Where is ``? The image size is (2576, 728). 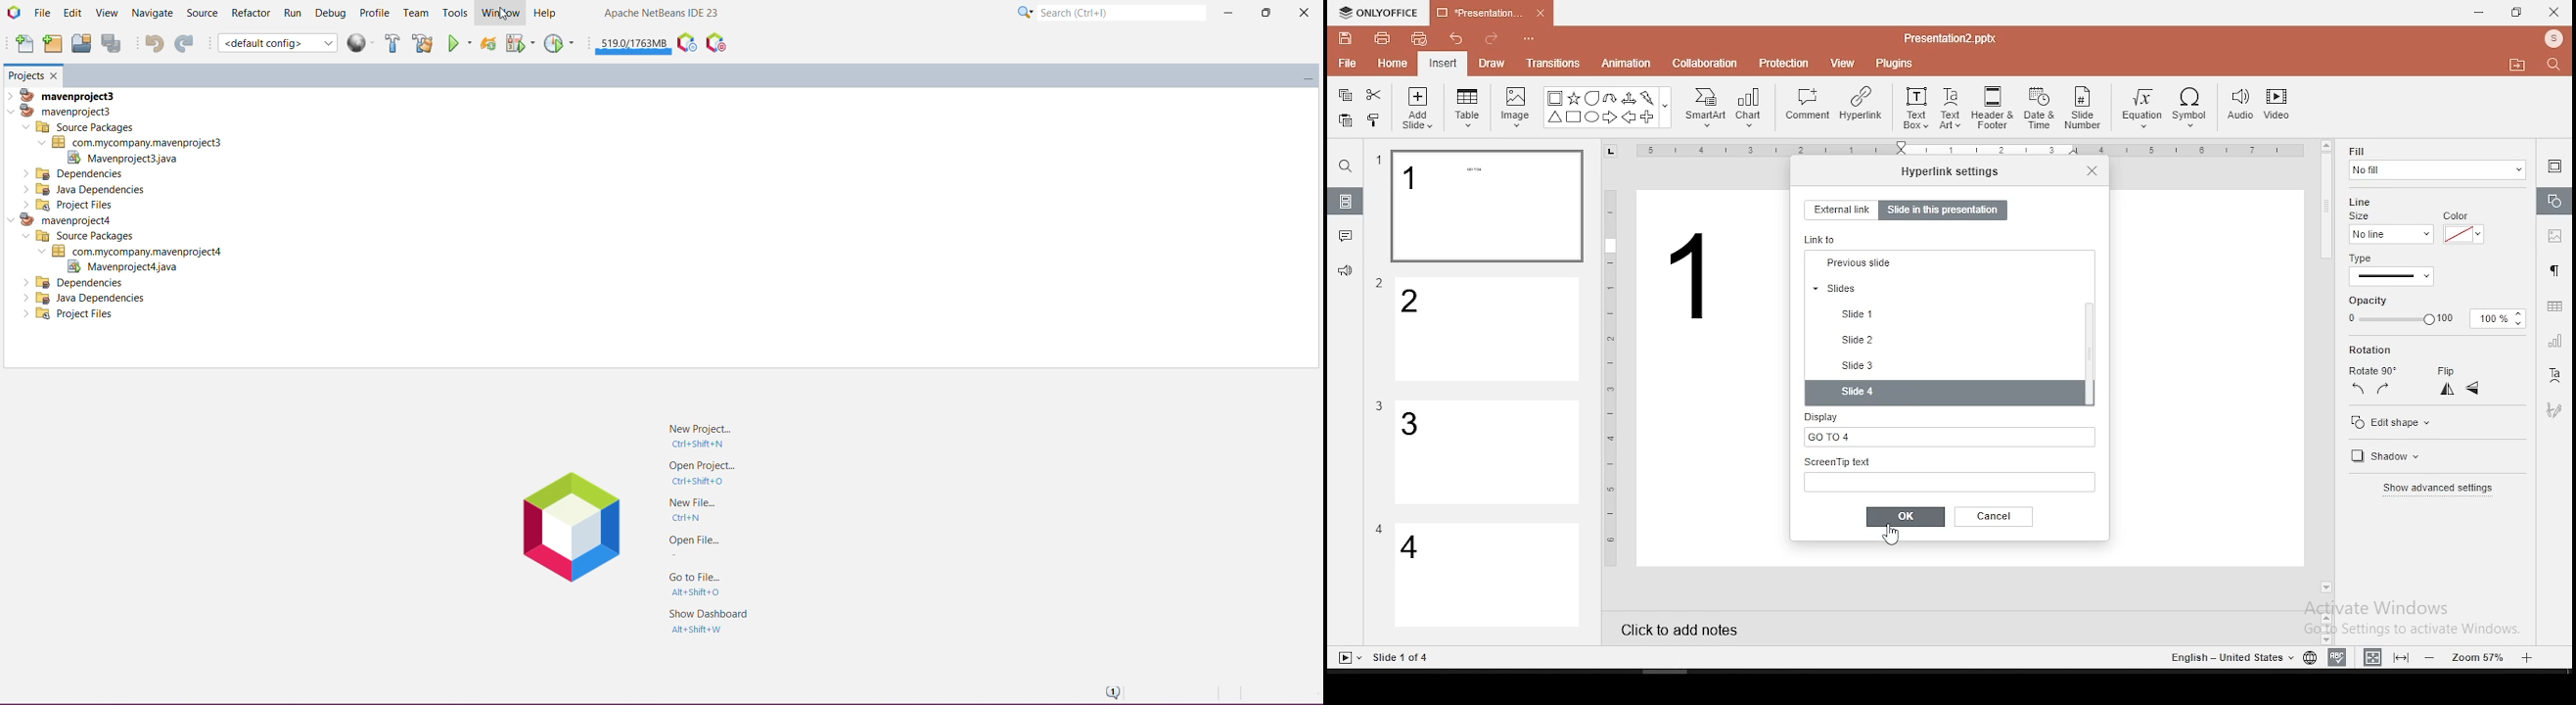  is located at coordinates (1403, 658).